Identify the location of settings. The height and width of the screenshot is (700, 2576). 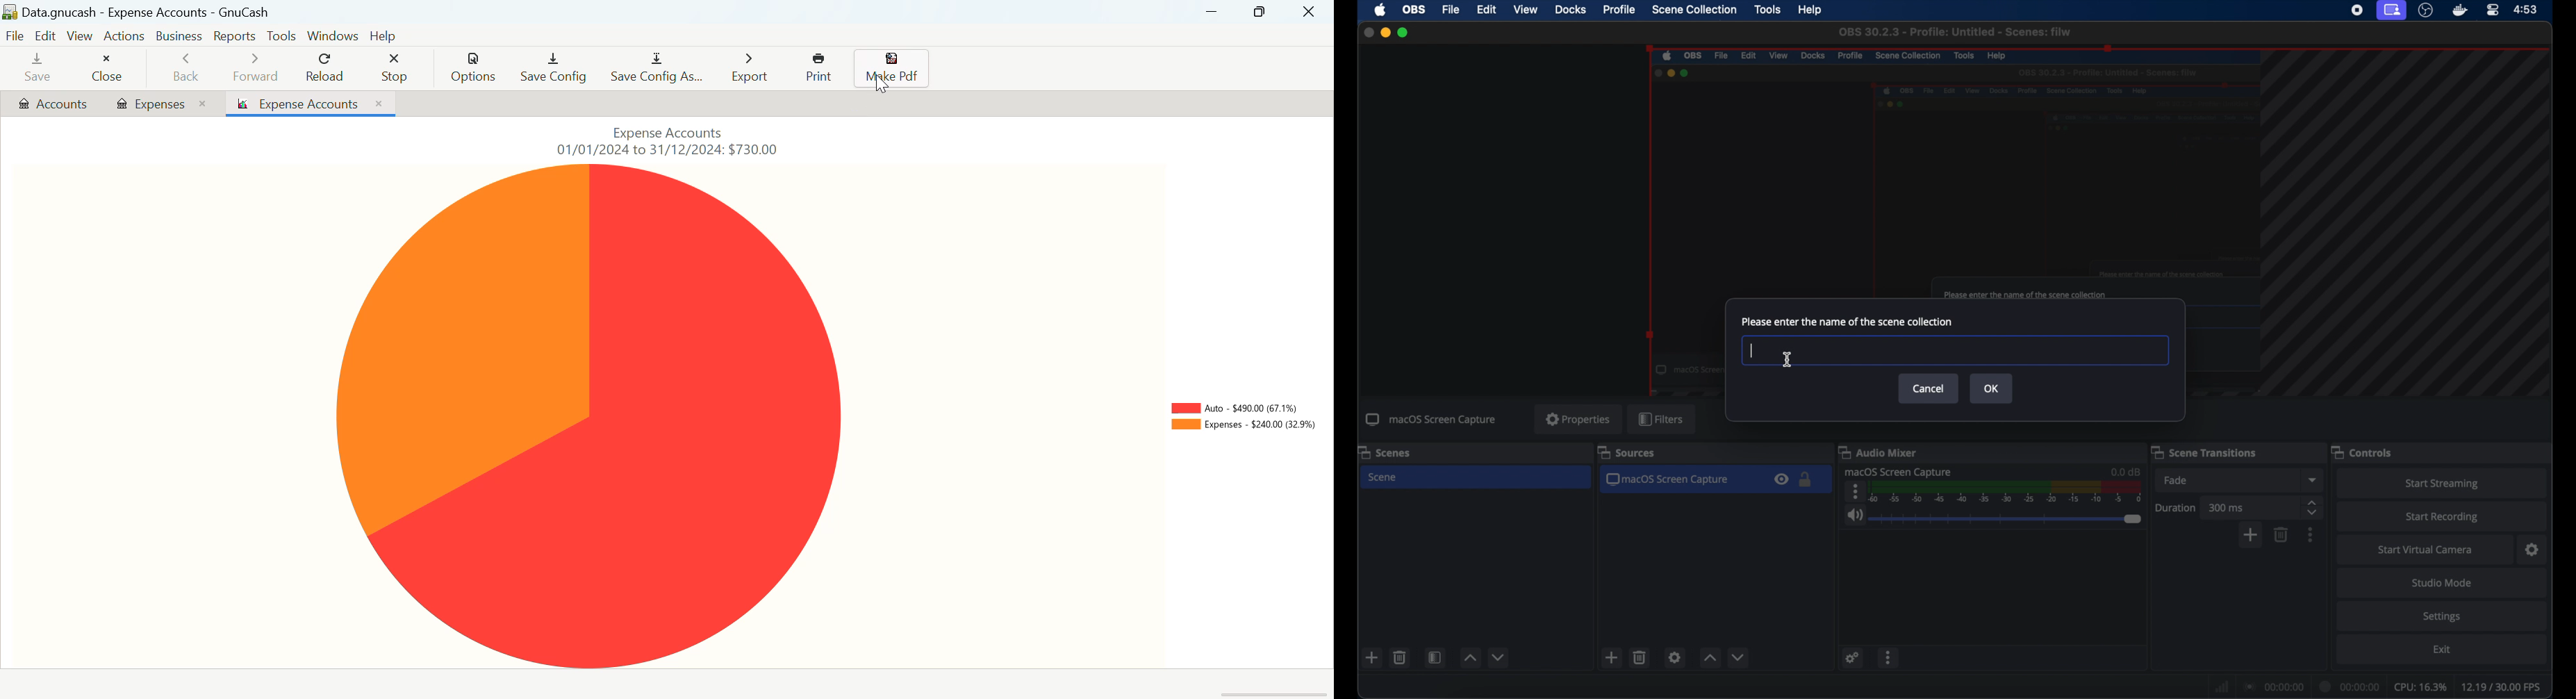
(2532, 549).